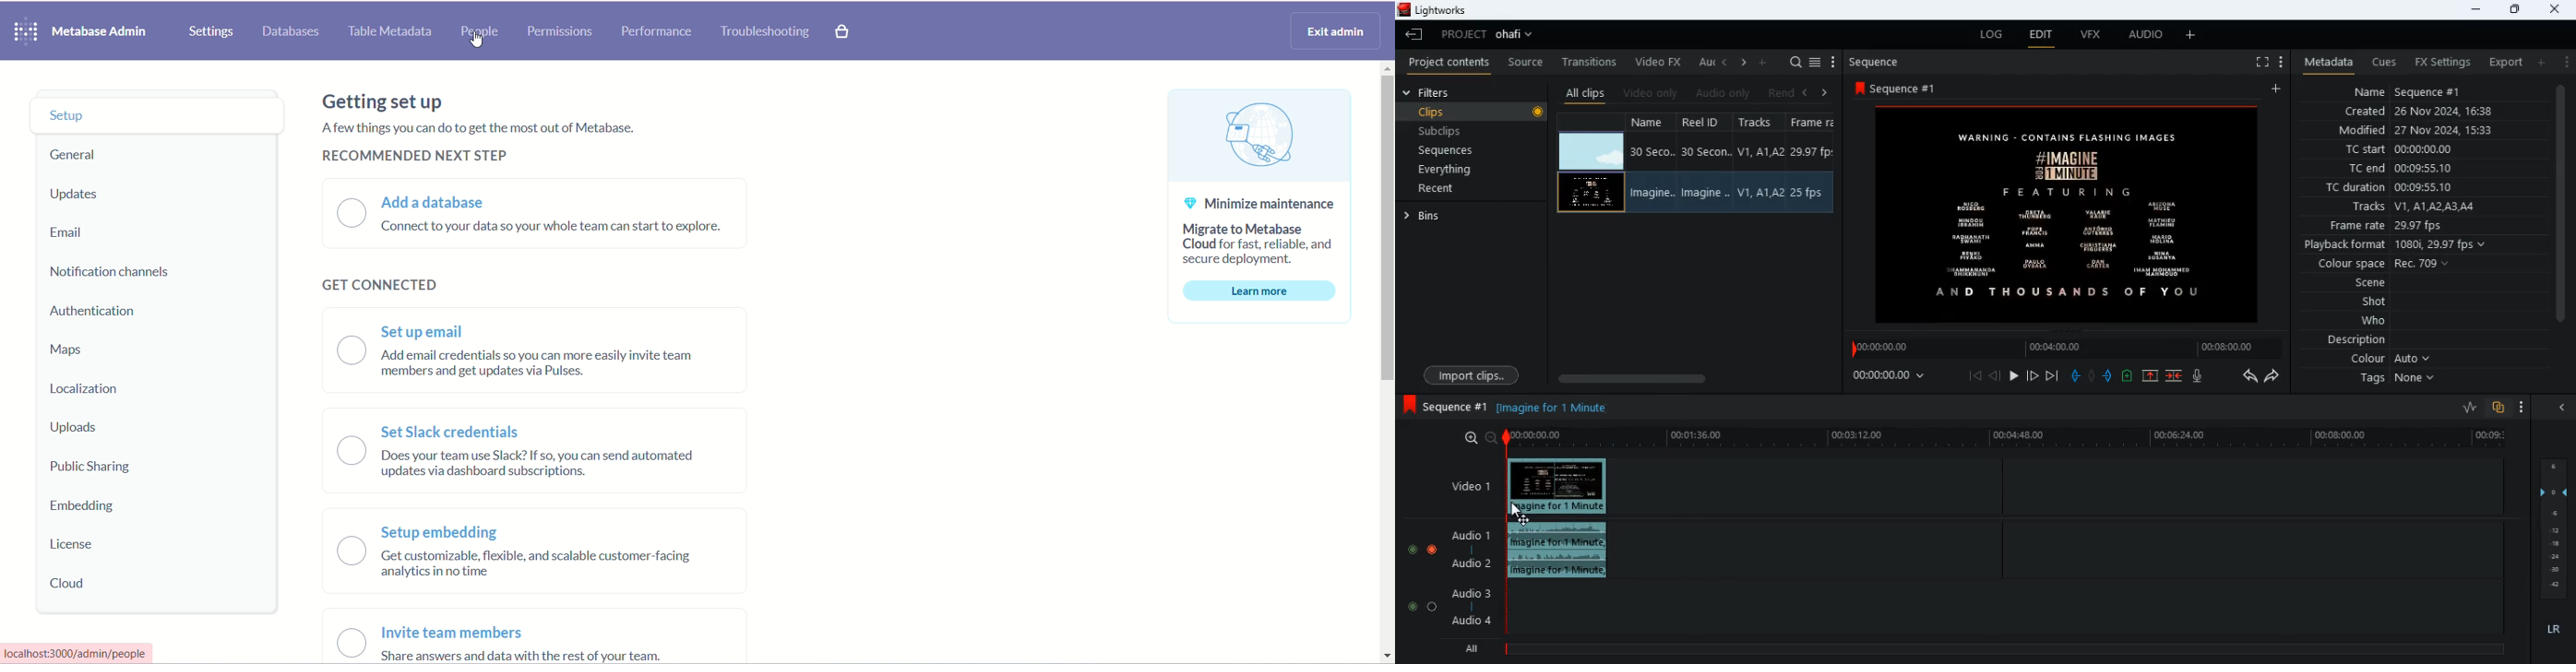 The image size is (2576, 672). What do you see at coordinates (2558, 216) in the screenshot?
I see `scroll` at bounding box center [2558, 216].